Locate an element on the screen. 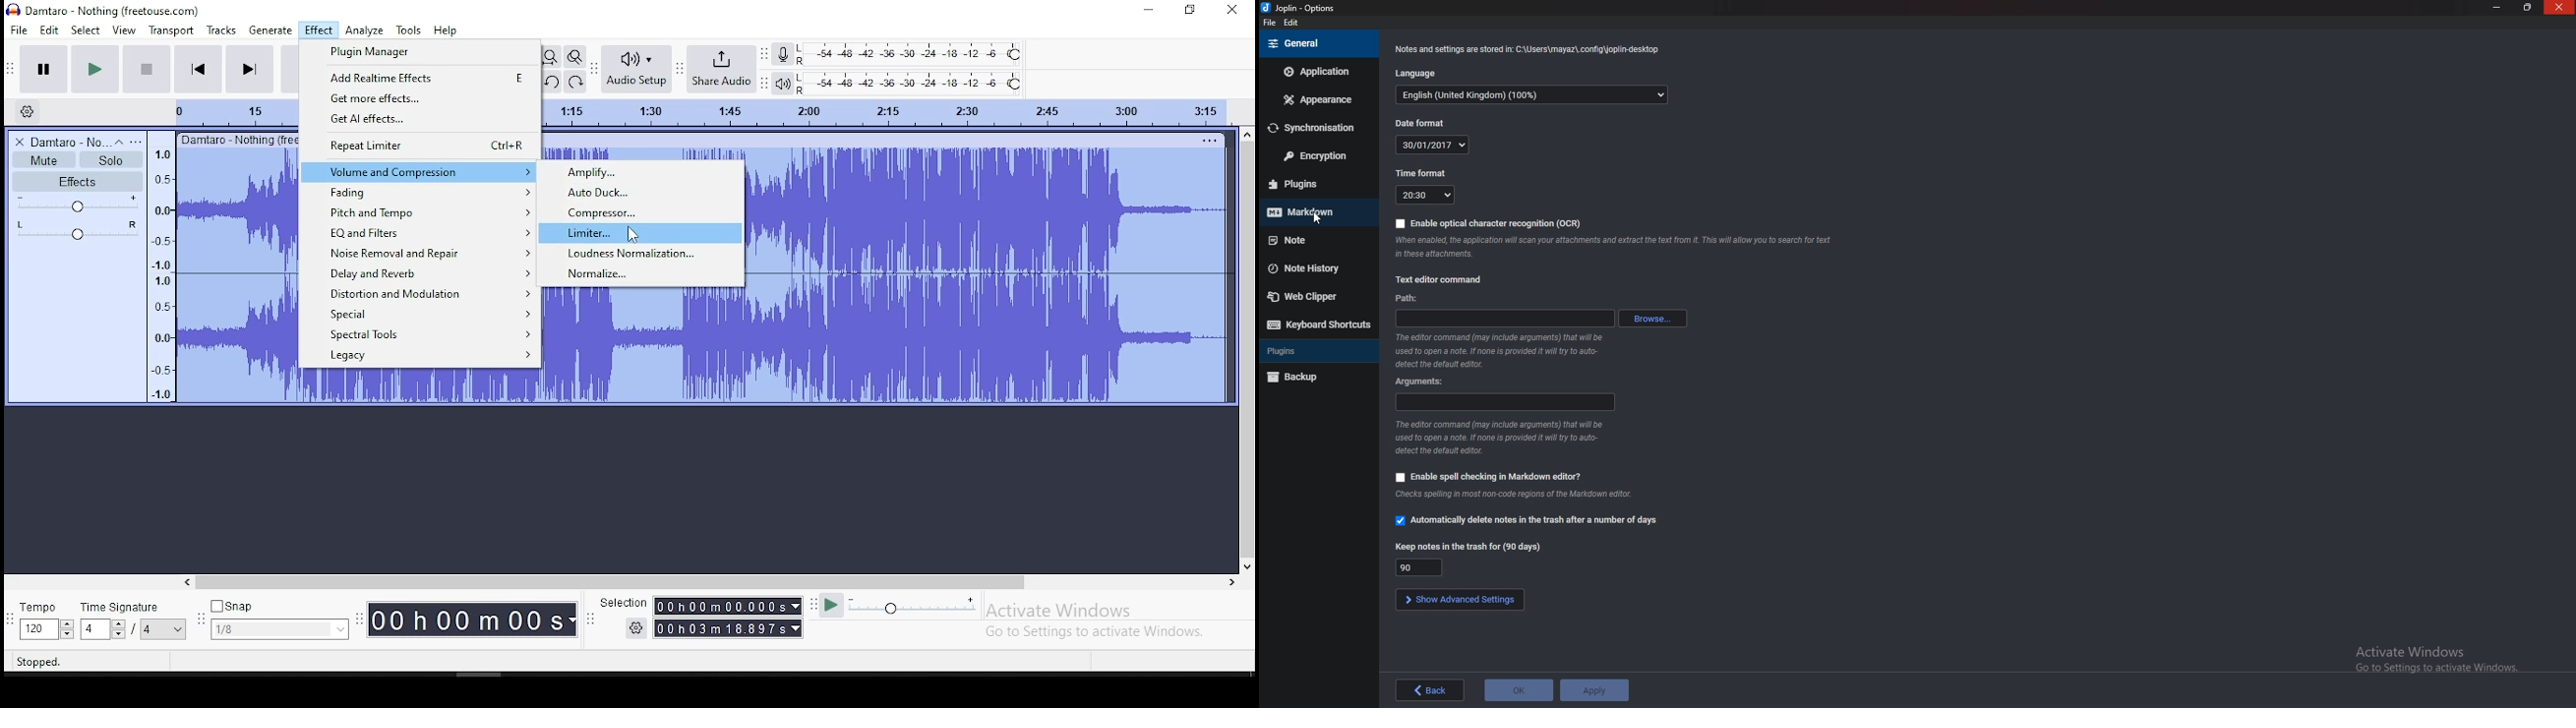 The height and width of the screenshot is (728, 2576). appearance is located at coordinates (1321, 99).